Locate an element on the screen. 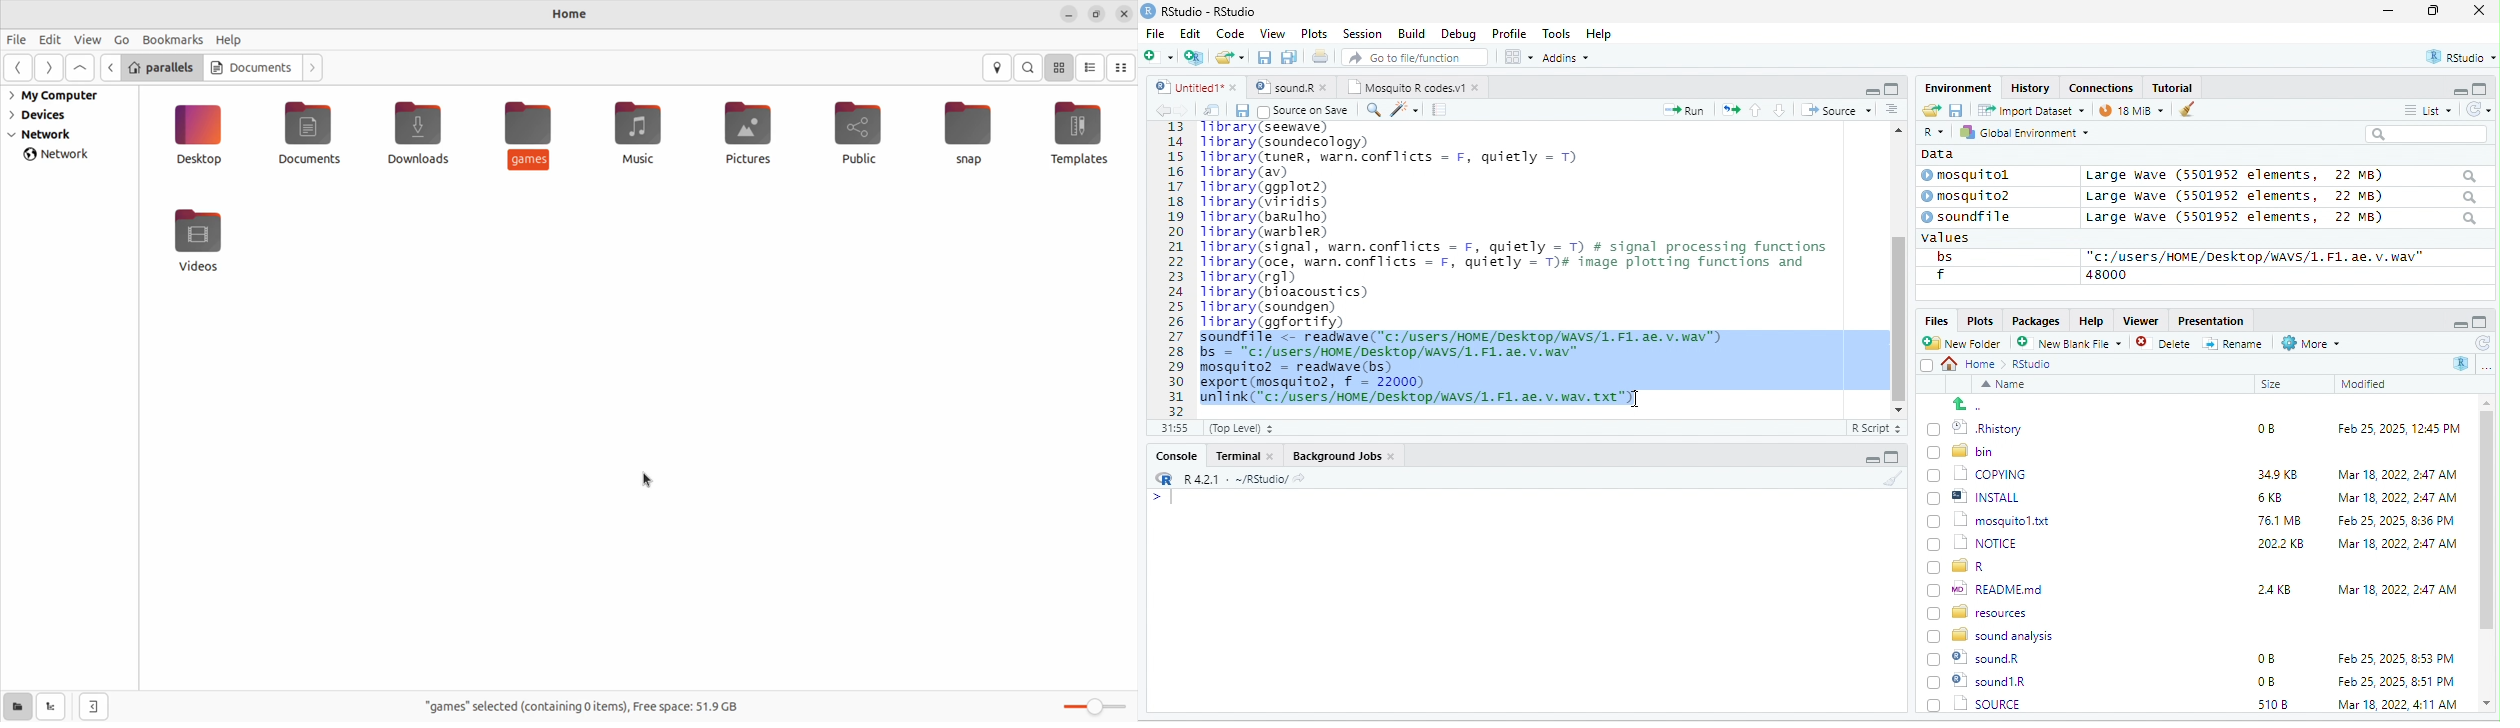 The image size is (2520, 728). 48000 is located at coordinates (2107, 274).